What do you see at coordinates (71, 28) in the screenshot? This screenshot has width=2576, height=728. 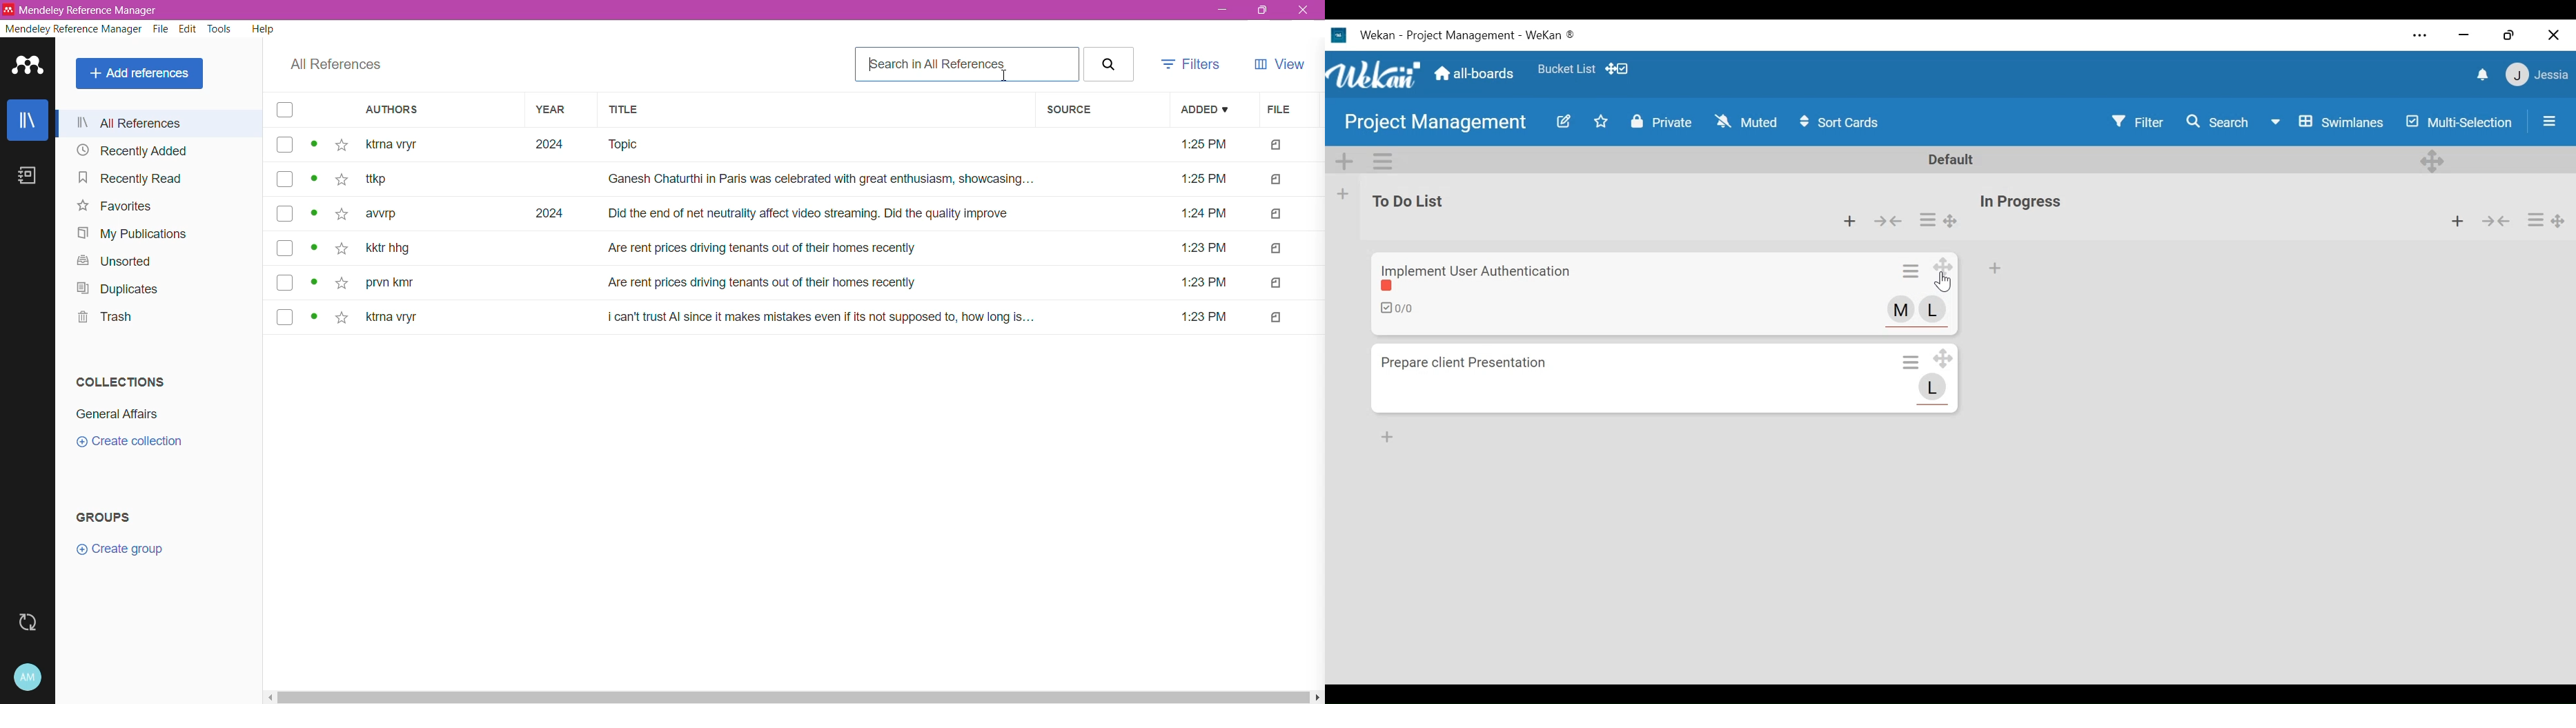 I see `Mendeley Reference Manager` at bounding box center [71, 28].